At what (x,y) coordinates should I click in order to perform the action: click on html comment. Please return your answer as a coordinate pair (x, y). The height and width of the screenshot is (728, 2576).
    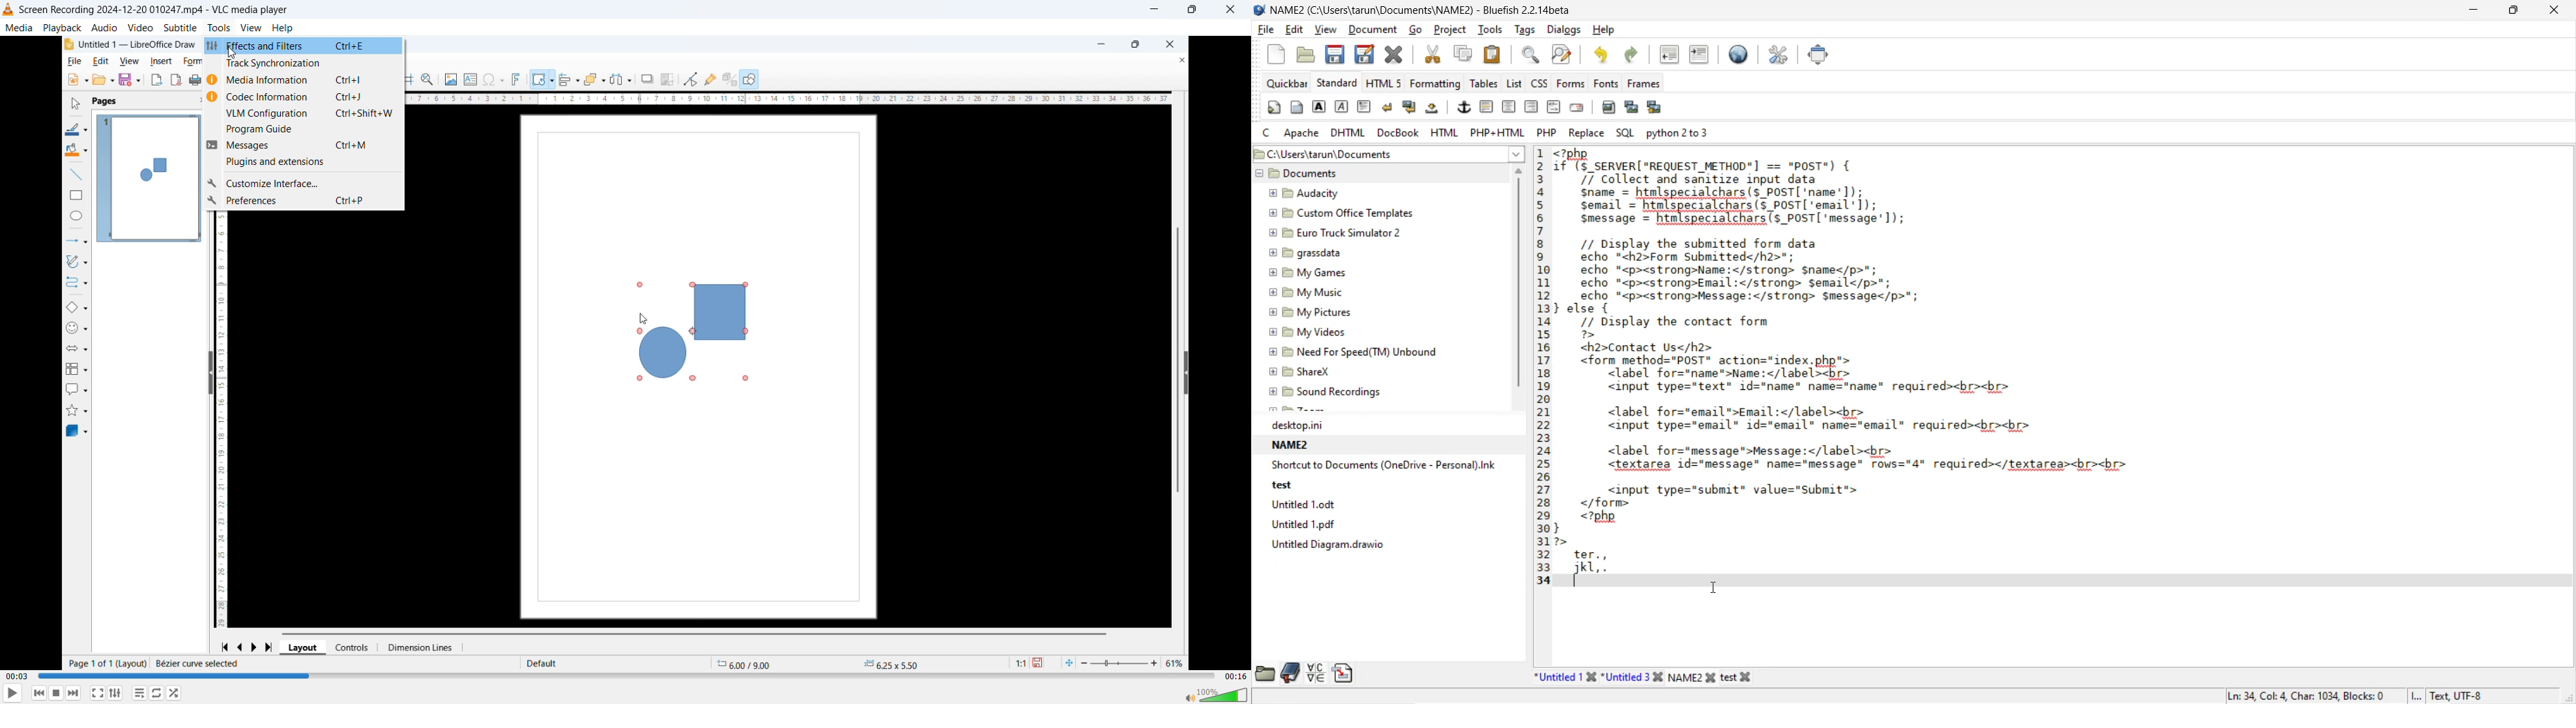
    Looking at the image, I should click on (1553, 106).